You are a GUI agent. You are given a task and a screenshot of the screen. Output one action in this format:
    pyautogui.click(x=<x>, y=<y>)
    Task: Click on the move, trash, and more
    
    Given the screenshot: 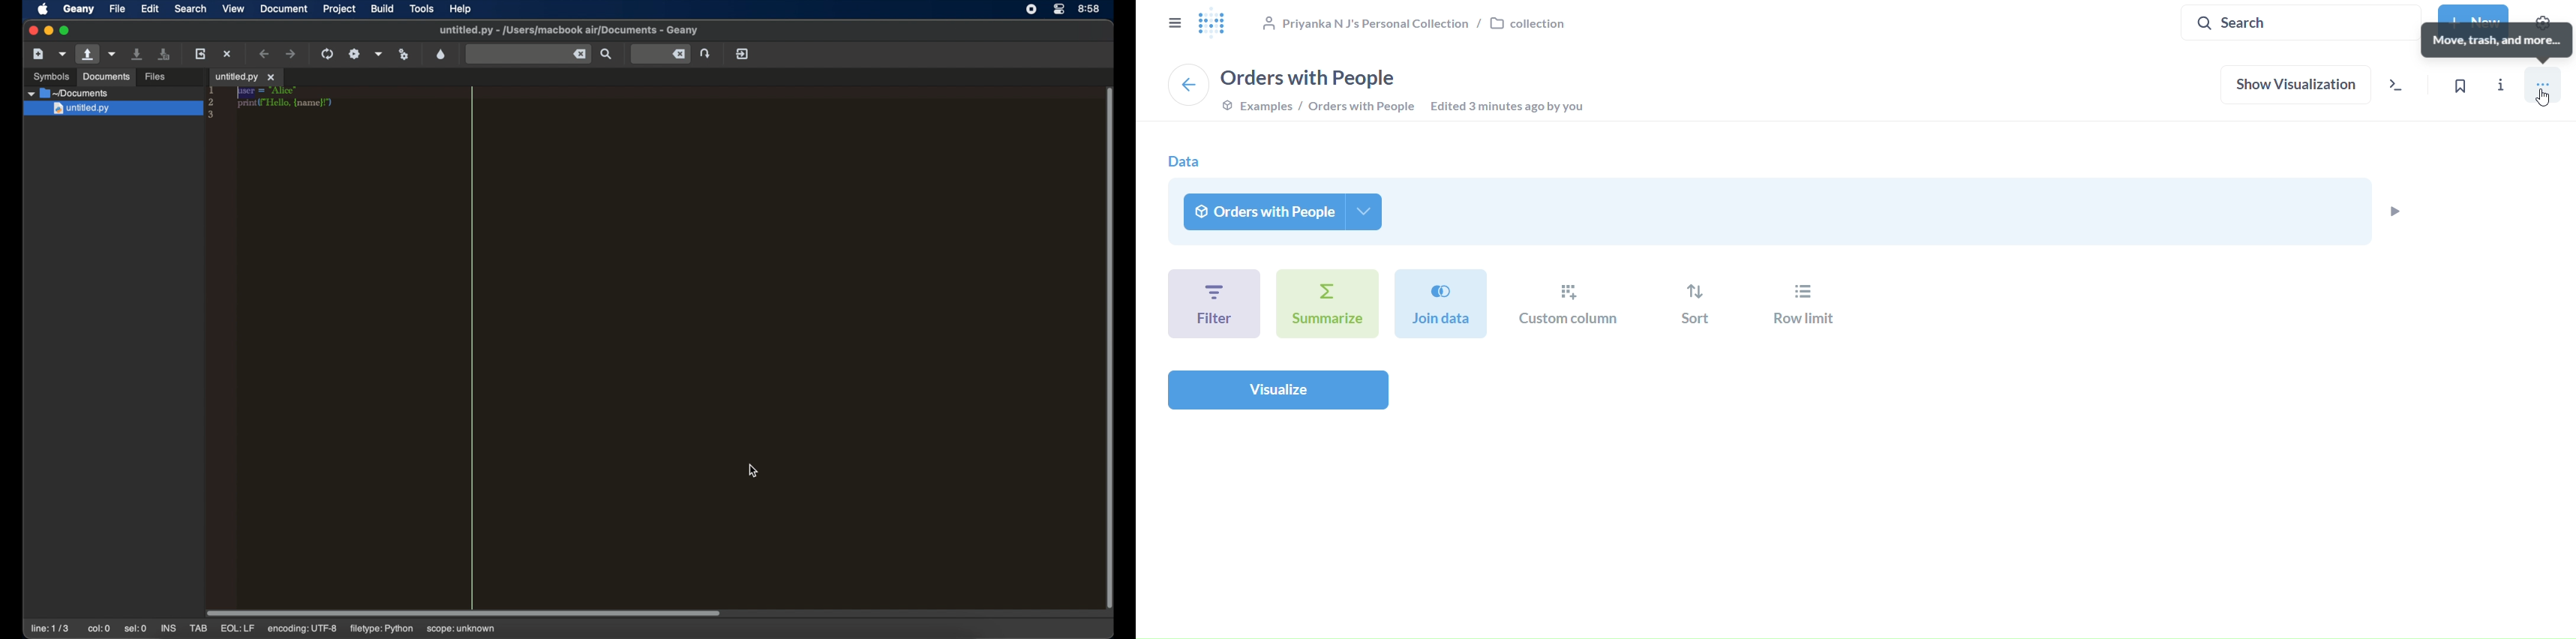 What is the action you would take?
    pyautogui.click(x=2547, y=86)
    